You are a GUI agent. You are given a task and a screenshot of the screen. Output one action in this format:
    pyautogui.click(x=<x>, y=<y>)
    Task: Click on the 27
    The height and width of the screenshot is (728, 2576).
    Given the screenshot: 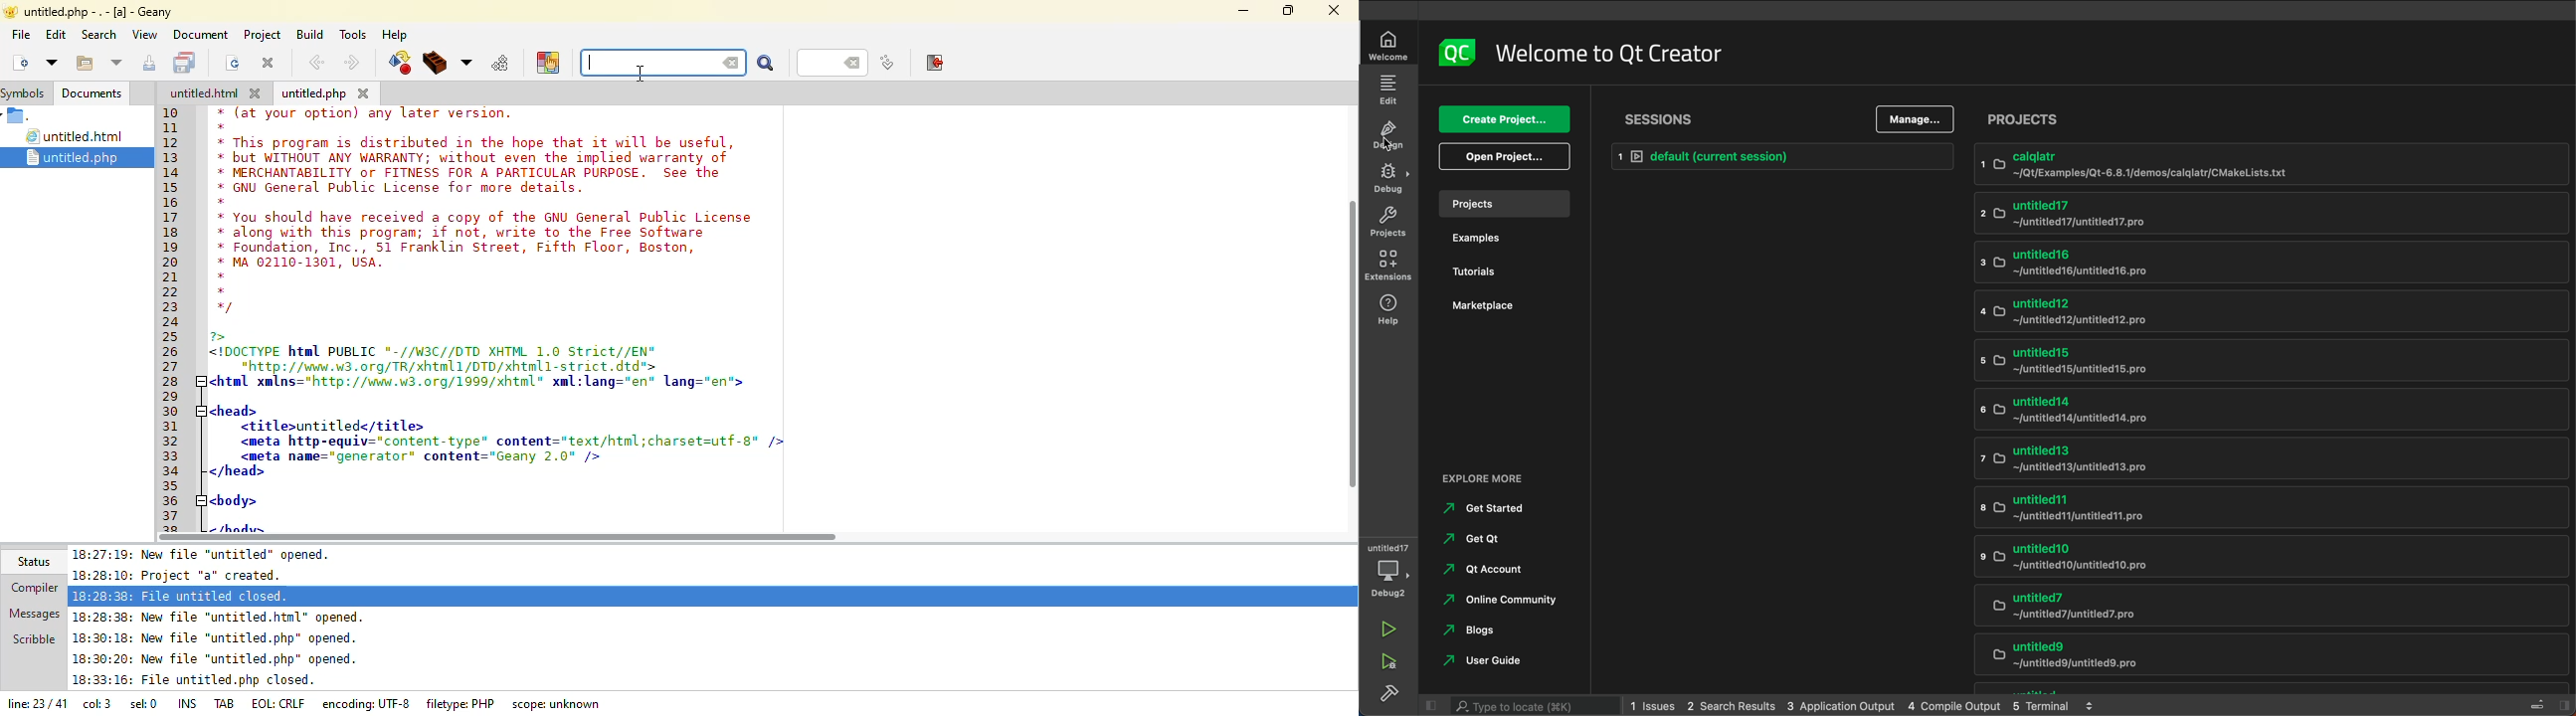 What is the action you would take?
    pyautogui.click(x=173, y=366)
    